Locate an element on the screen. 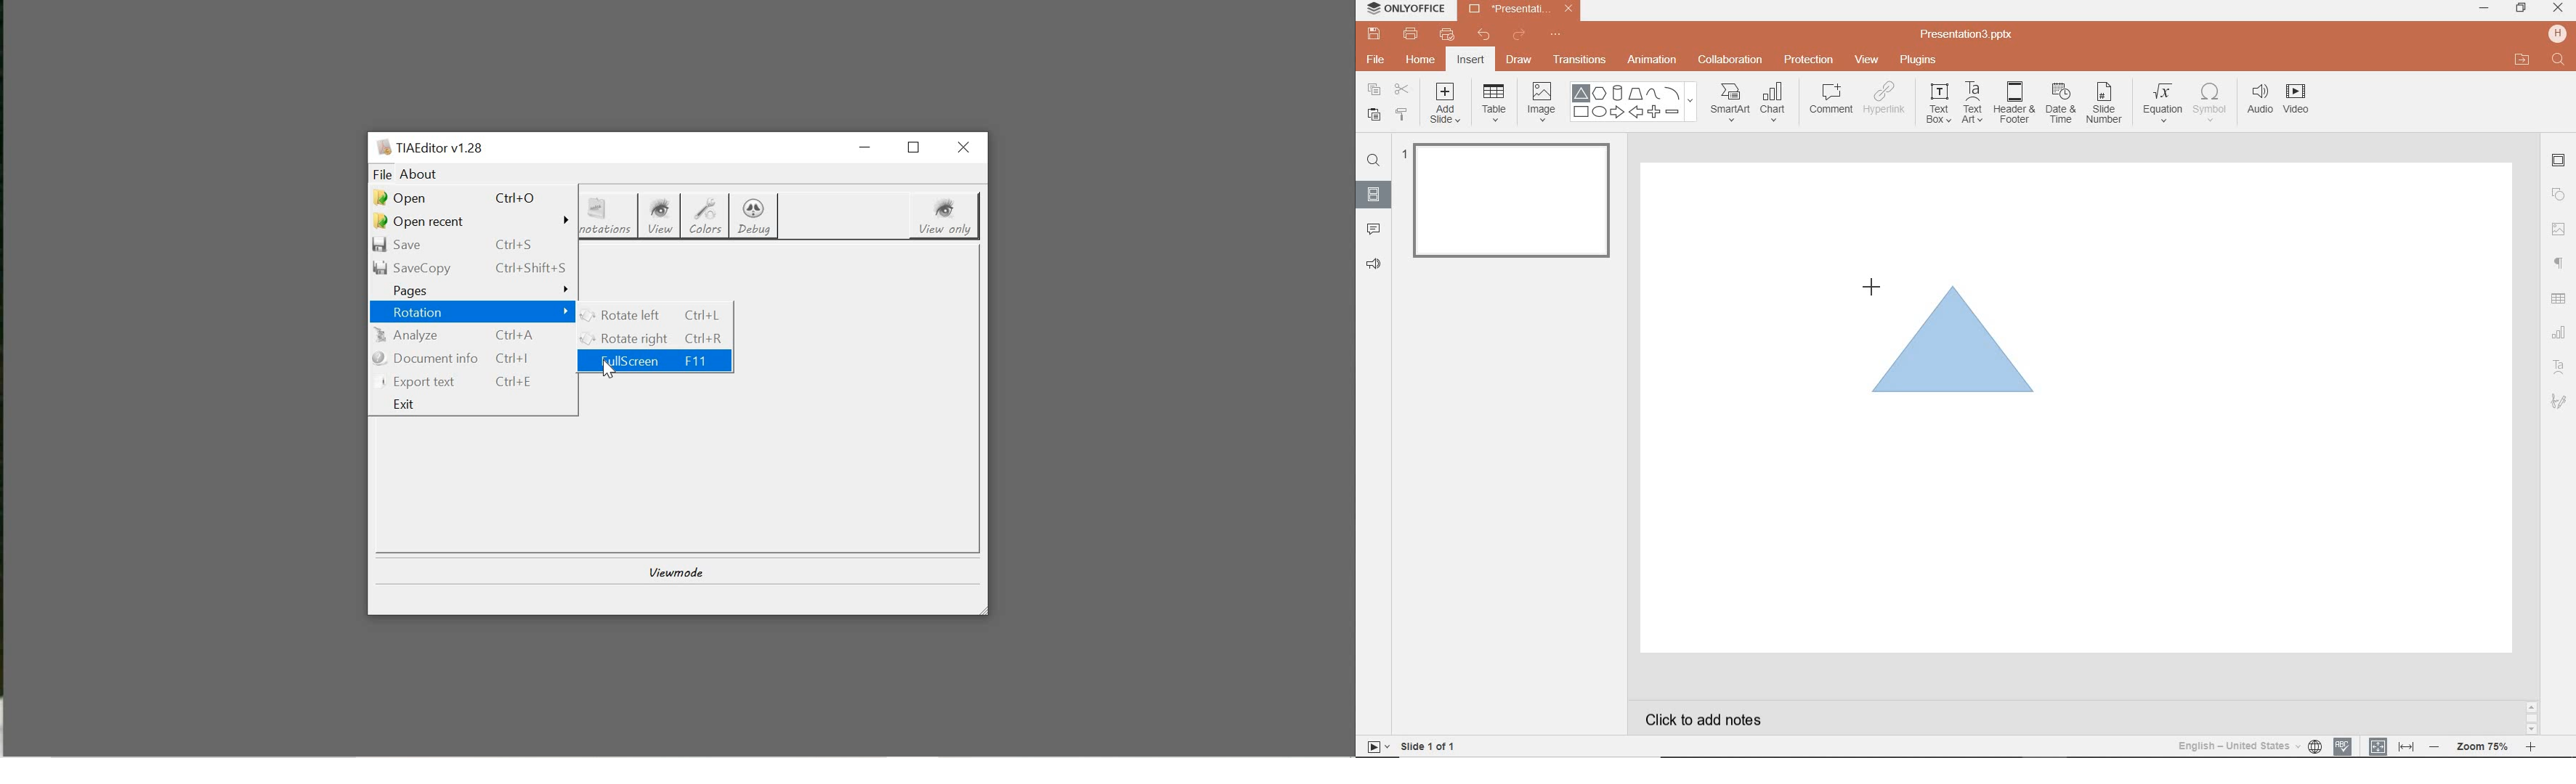 The image size is (2576, 784). COPY STYLE is located at coordinates (1403, 115).